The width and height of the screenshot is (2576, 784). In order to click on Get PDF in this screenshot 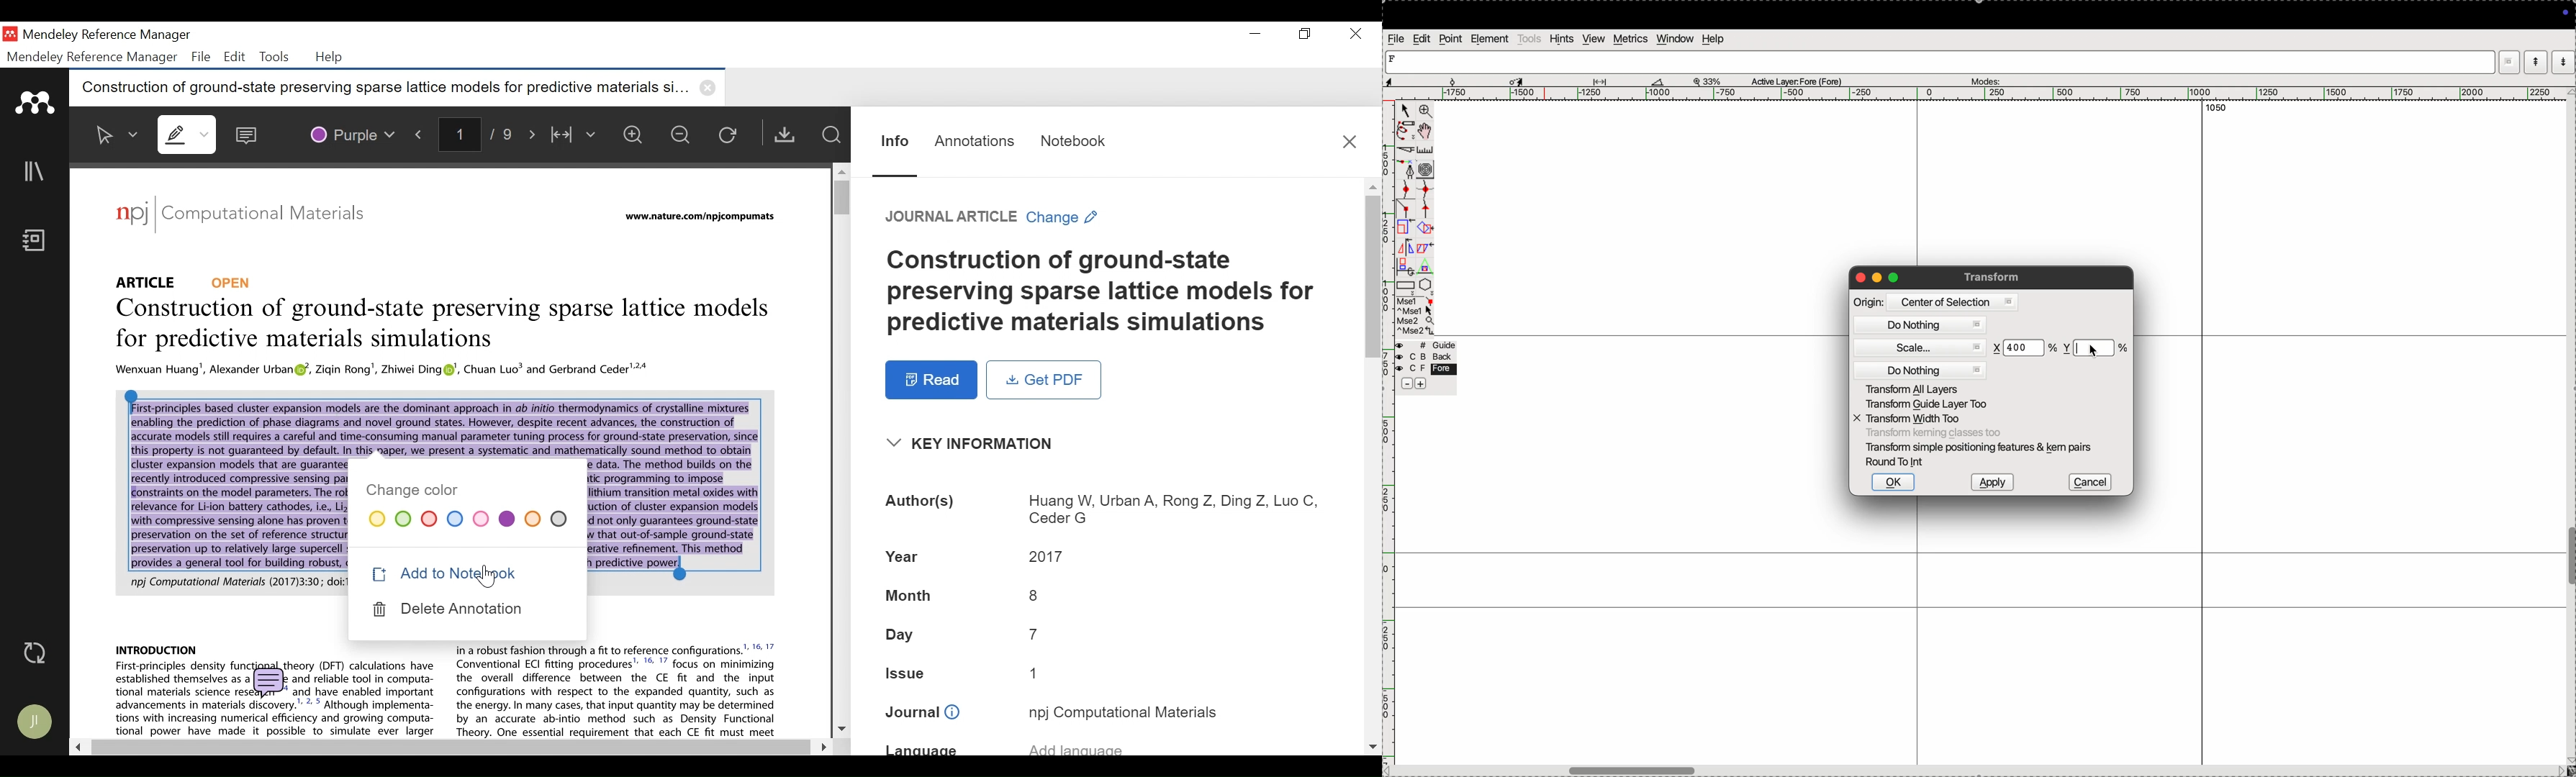, I will do `click(784, 134)`.